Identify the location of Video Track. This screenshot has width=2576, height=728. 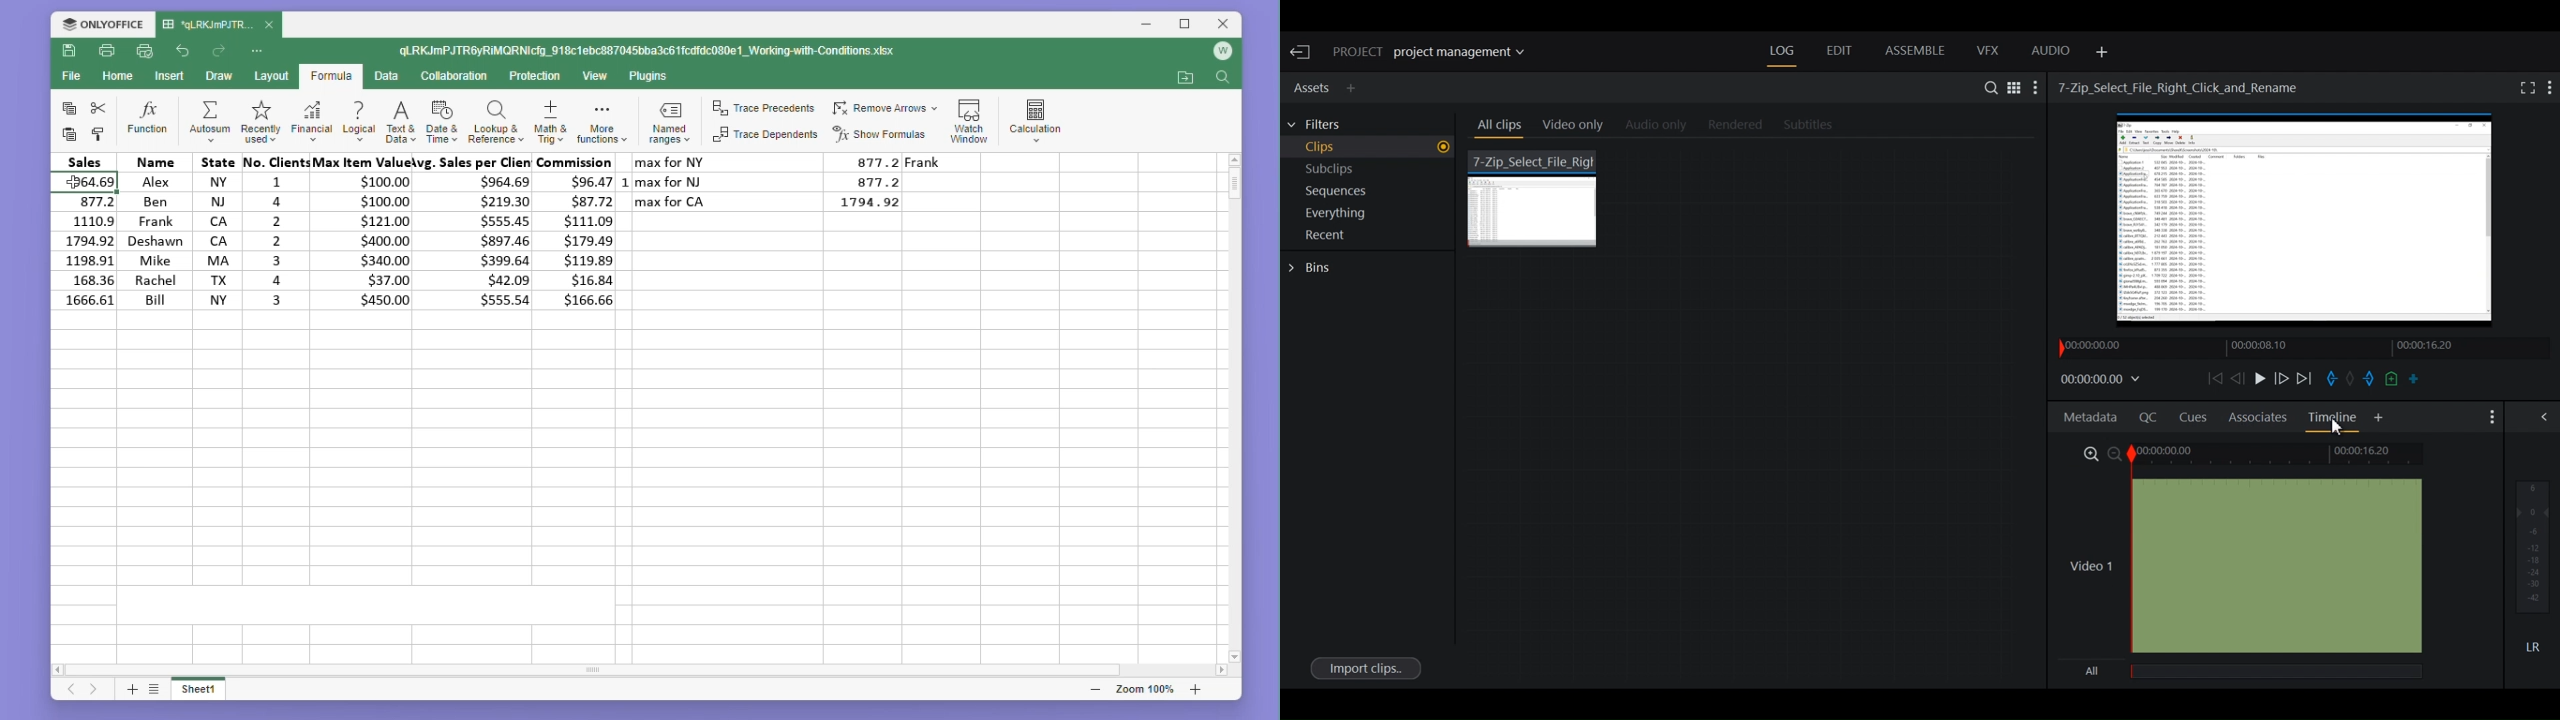
(2287, 567).